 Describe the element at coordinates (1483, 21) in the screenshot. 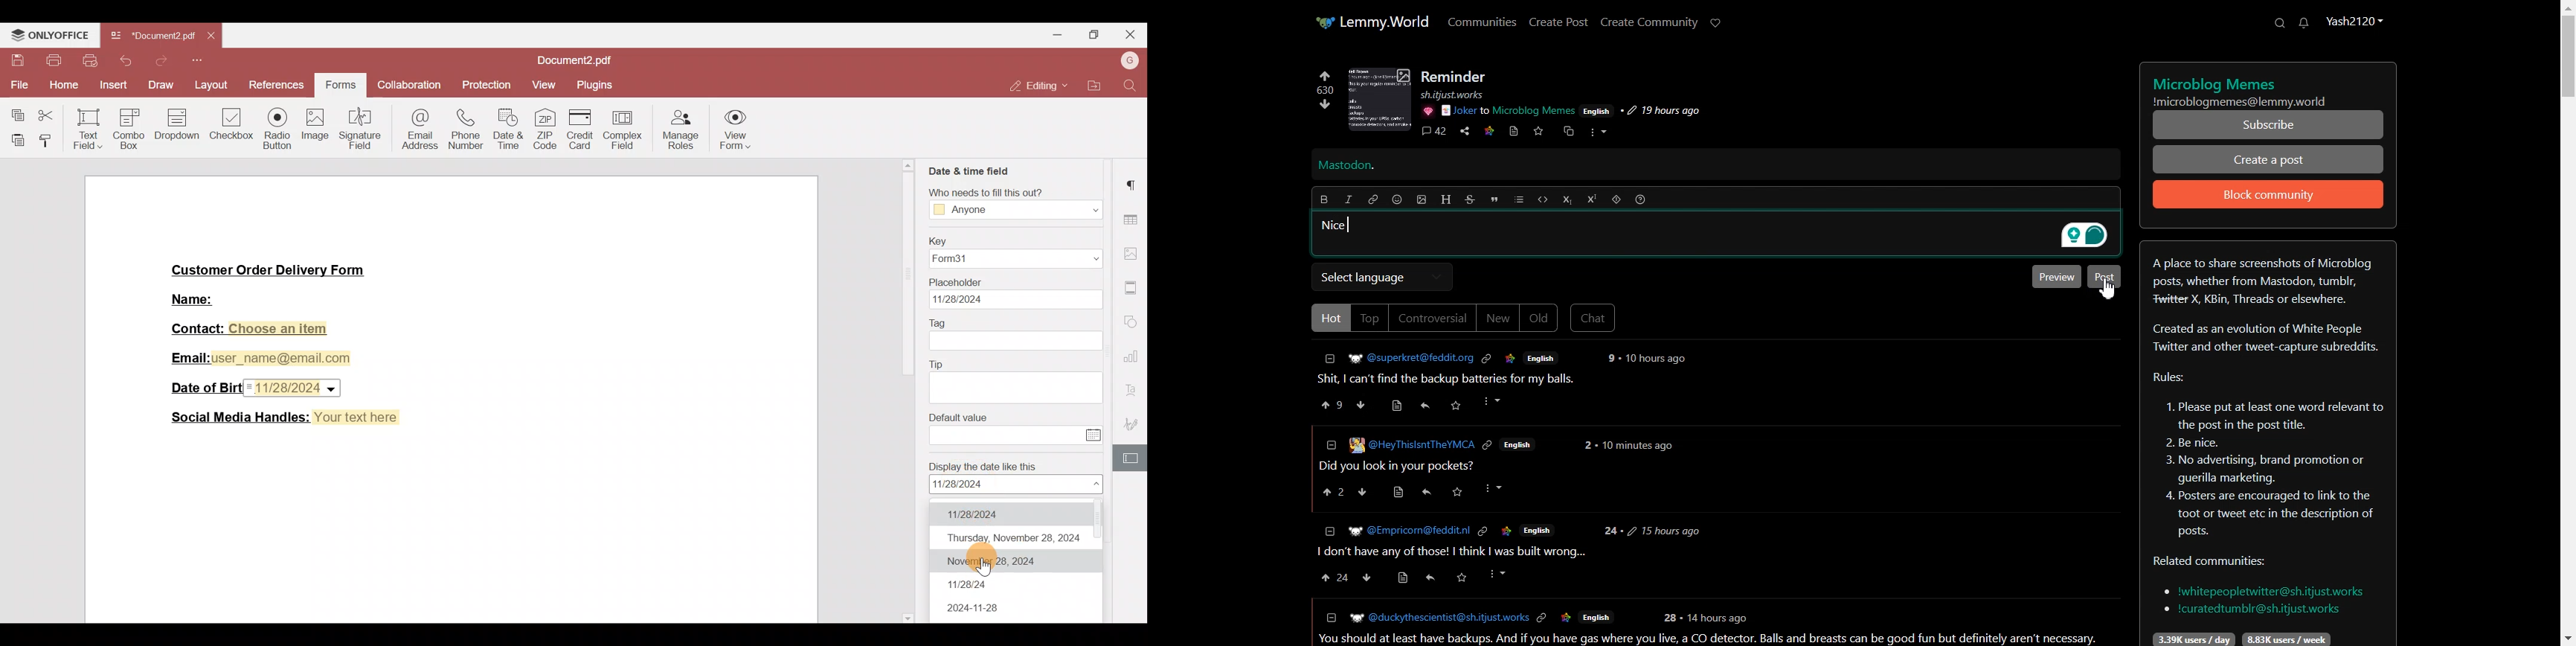

I see `Communities` at that location.